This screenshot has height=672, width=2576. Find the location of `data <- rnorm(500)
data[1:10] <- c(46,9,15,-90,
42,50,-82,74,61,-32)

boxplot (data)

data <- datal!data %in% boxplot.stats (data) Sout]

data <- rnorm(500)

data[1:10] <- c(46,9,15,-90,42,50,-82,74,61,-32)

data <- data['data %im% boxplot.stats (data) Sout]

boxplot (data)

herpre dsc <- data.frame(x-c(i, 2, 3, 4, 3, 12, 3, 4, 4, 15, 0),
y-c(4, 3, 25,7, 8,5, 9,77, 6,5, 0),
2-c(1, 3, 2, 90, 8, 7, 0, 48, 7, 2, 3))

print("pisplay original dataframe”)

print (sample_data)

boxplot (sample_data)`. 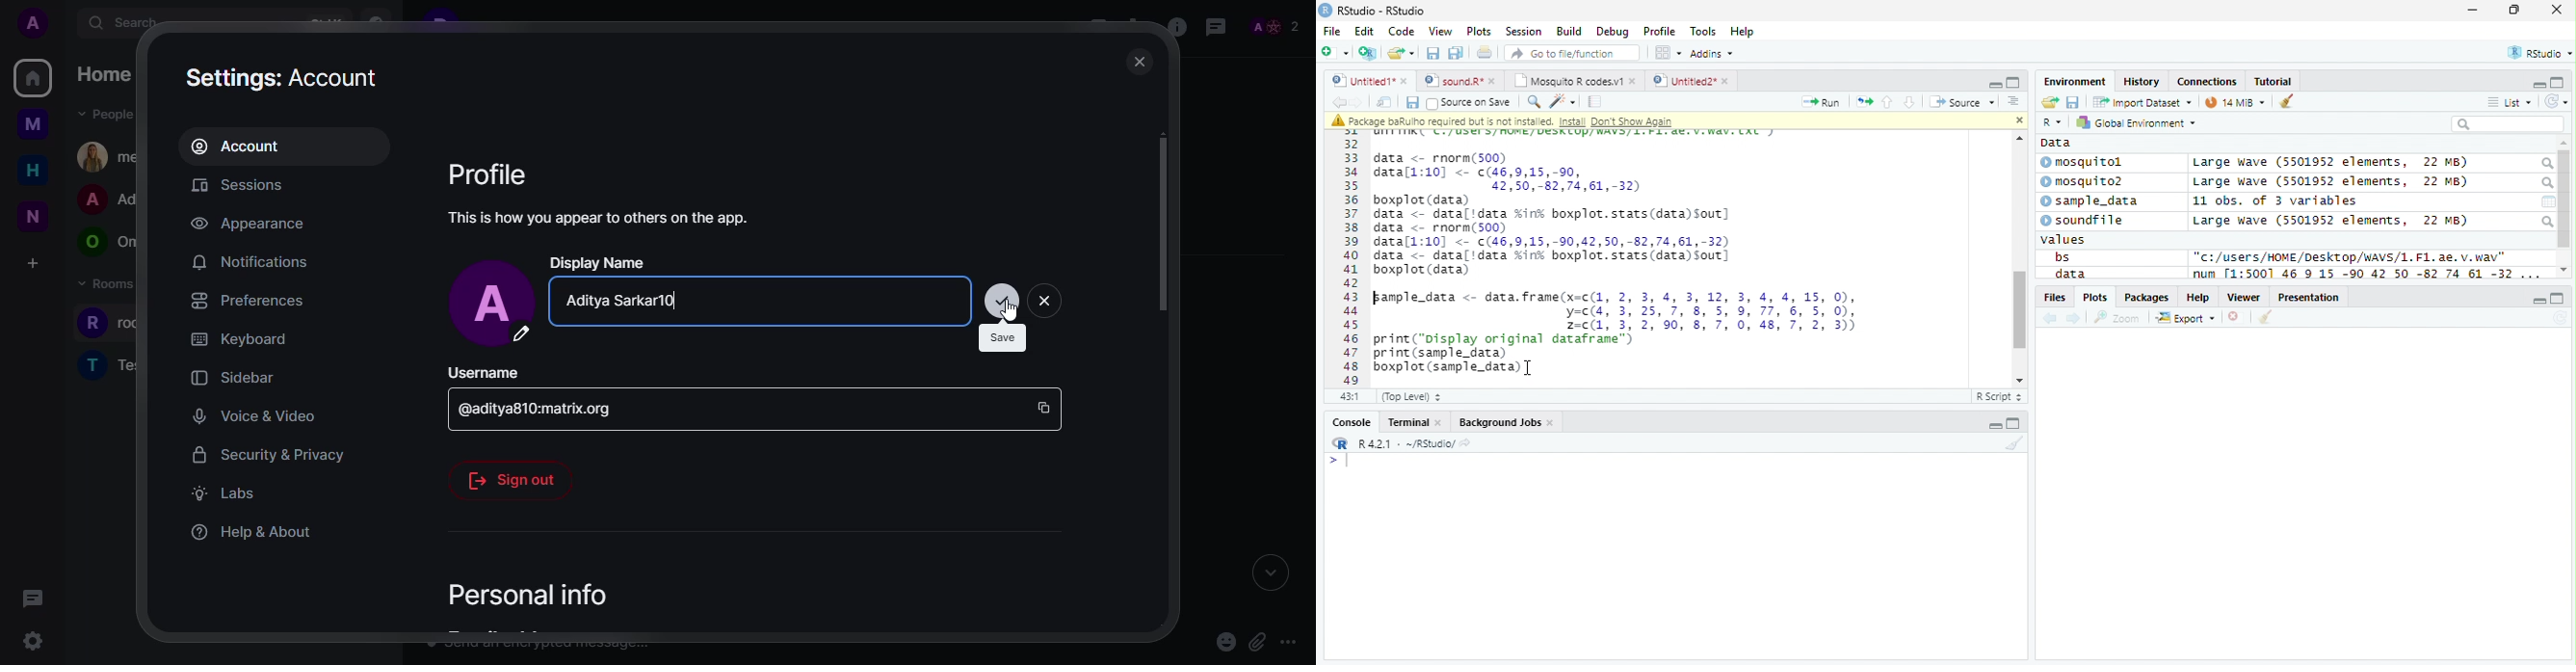

data <- rnorm(500)
data[1:10] <- c(46,9,15,-90,
42,50,-82,74,61,-32)

boxplot (data)

data <- datal!data %in% boxplot.stats (data) Sout]

data <- rnorm(500)

data[1:10] <- c(46,9,15,-90,42,50,-82,74,61,-32)

data <- data['data %im% boxplot.stats (data) Sout]

boxplot (data)

herpre dsc <- data.frame(x-c(i, 2, 3, 4, 3, 12, 3, 4, 4, 15, 0),
y-c(4, 3, 25,7, 8,5, 9,77, 6,5, 0),
2-c(1, 3, 2, 90, 8, 7, 0, 48, 7, 2, 3))

print("pisplay original dataframe”)

print (sample_data)

boxplot (sample_data) is located at coordinates (1617, 262).